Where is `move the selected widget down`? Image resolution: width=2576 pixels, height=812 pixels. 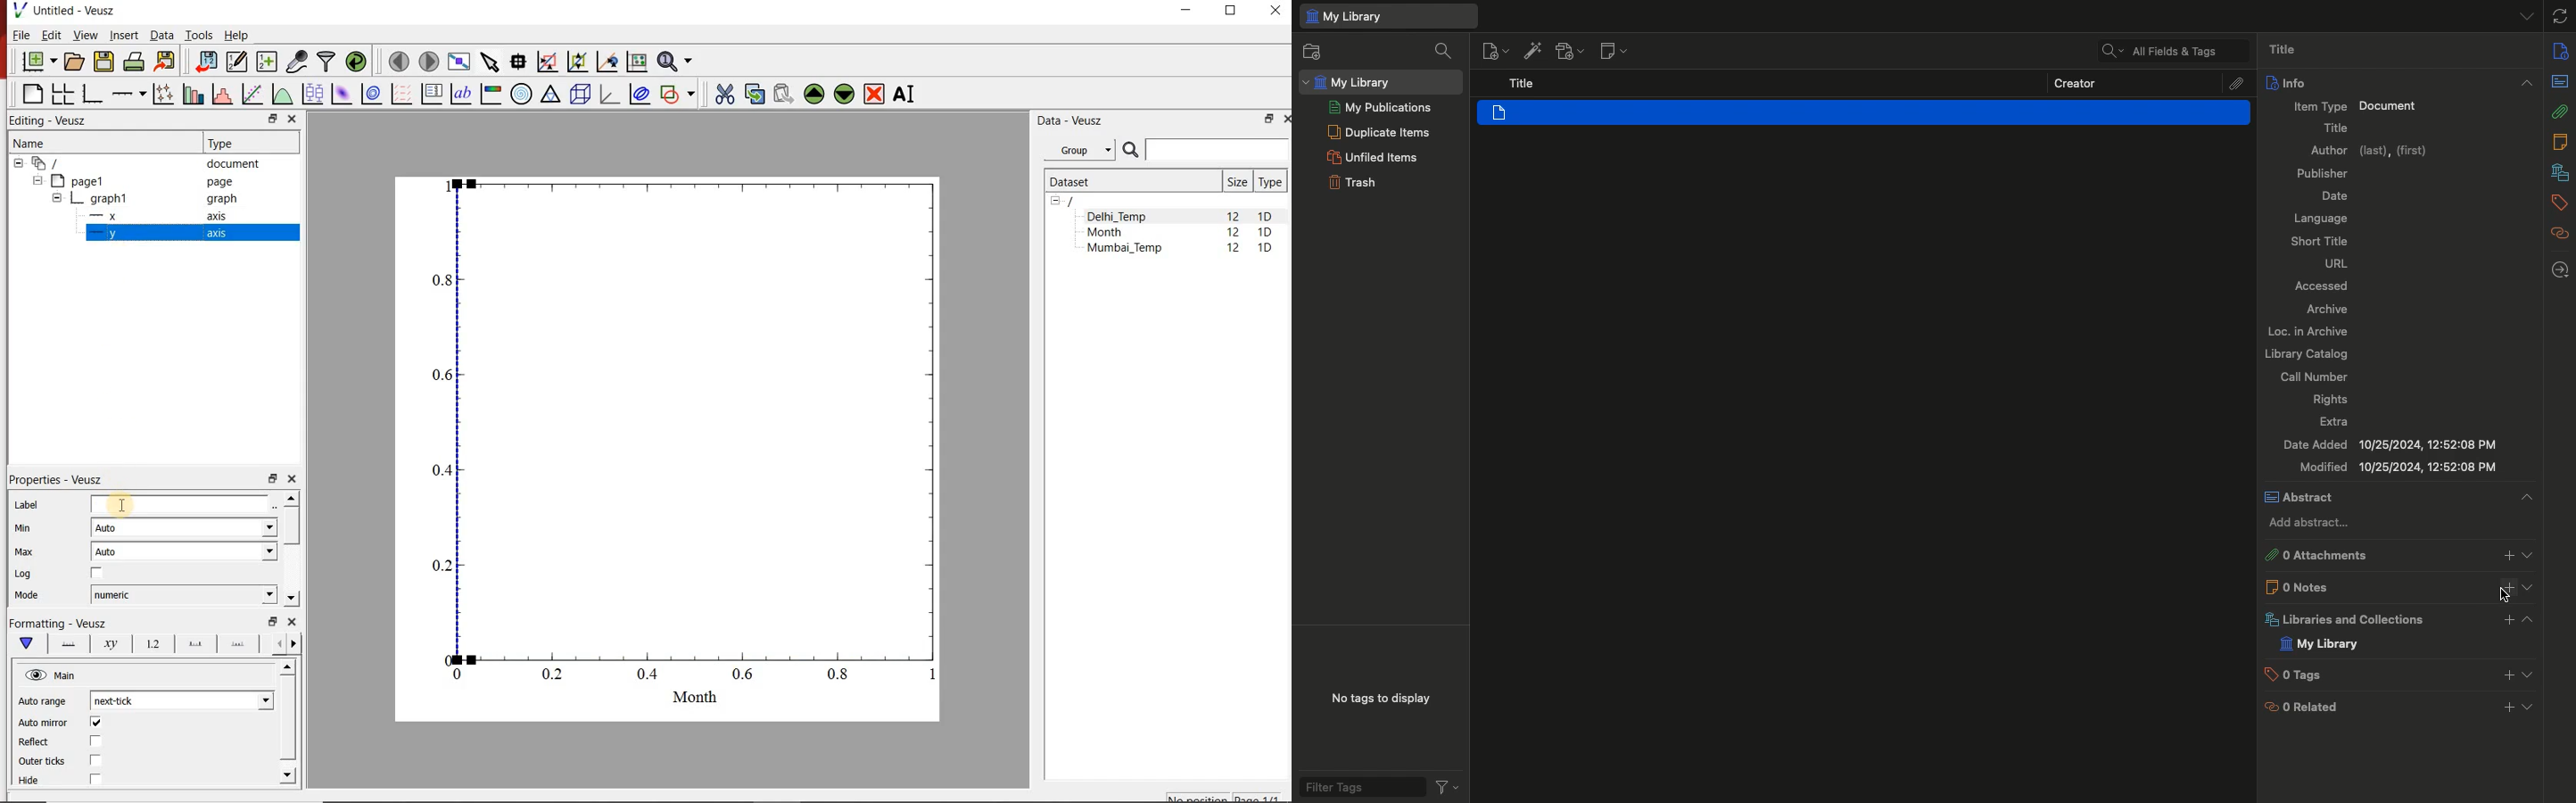 move the selected widget down is located at coordinates (844, 95).